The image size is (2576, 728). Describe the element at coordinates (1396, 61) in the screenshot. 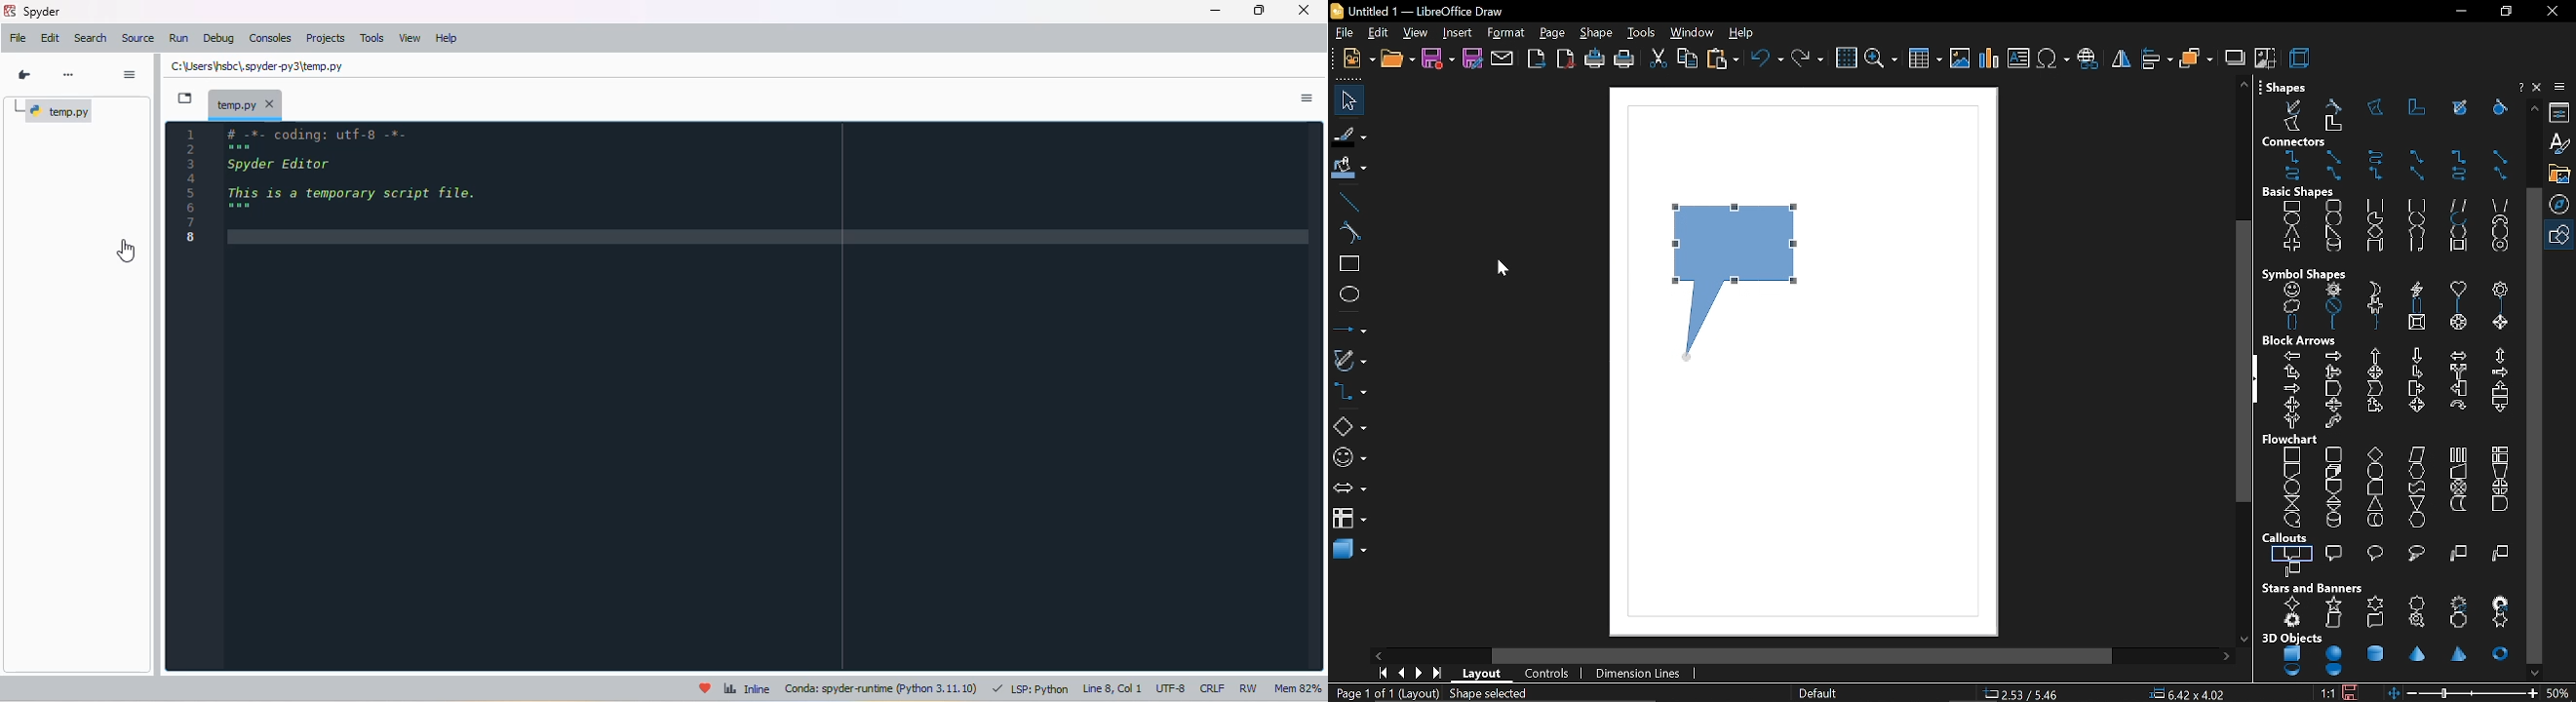

I see `open` at that location.